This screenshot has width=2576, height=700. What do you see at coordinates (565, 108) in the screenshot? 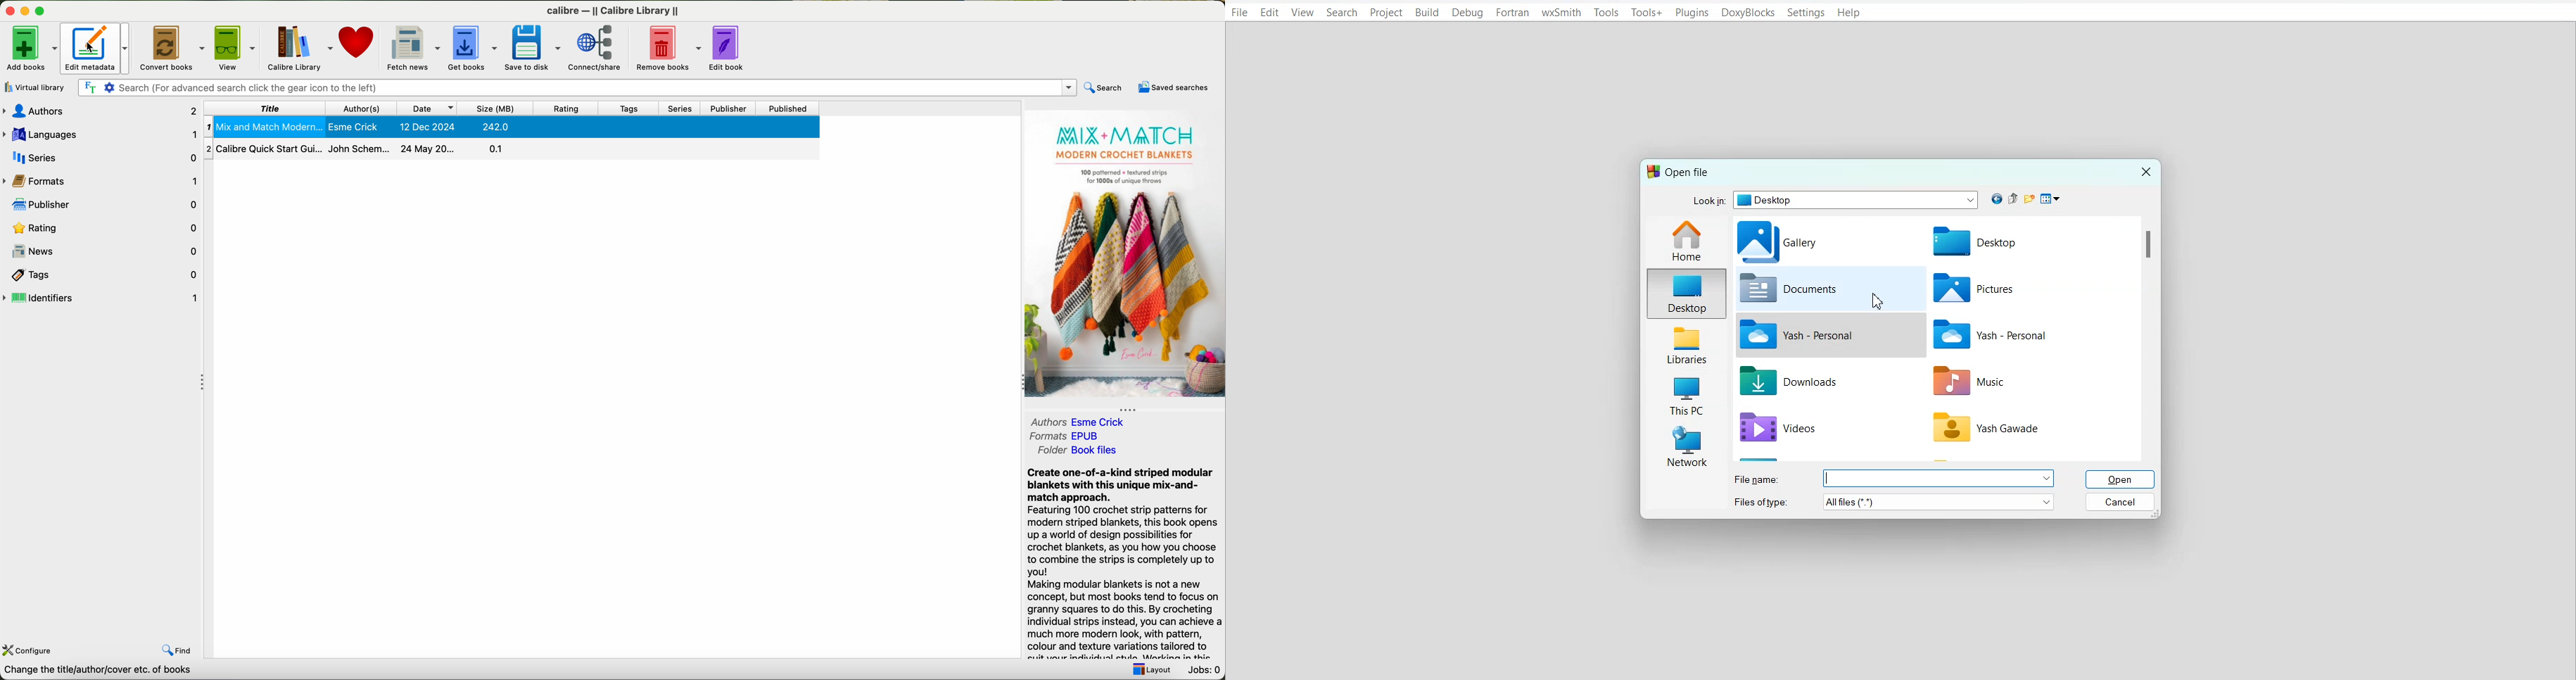
I see `rating` at bounding box center [565, 108].